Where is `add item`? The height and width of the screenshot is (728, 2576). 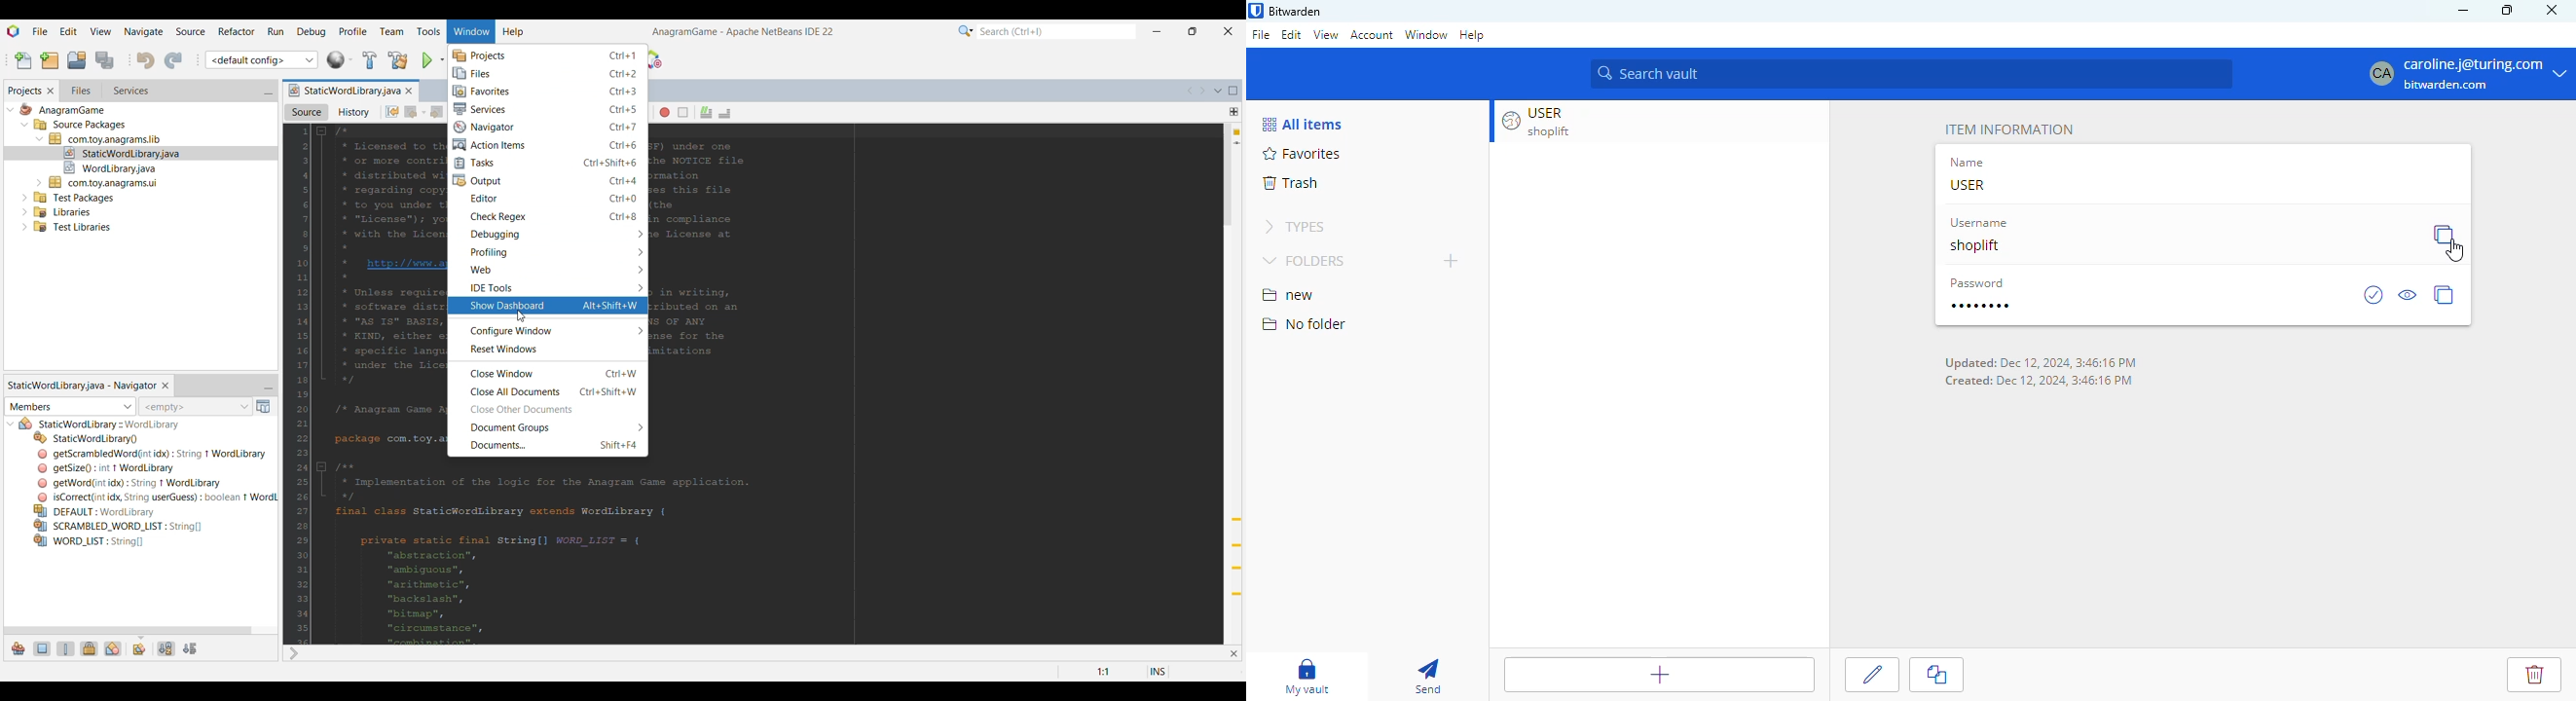
add item is located at coordinates (1658, 674).